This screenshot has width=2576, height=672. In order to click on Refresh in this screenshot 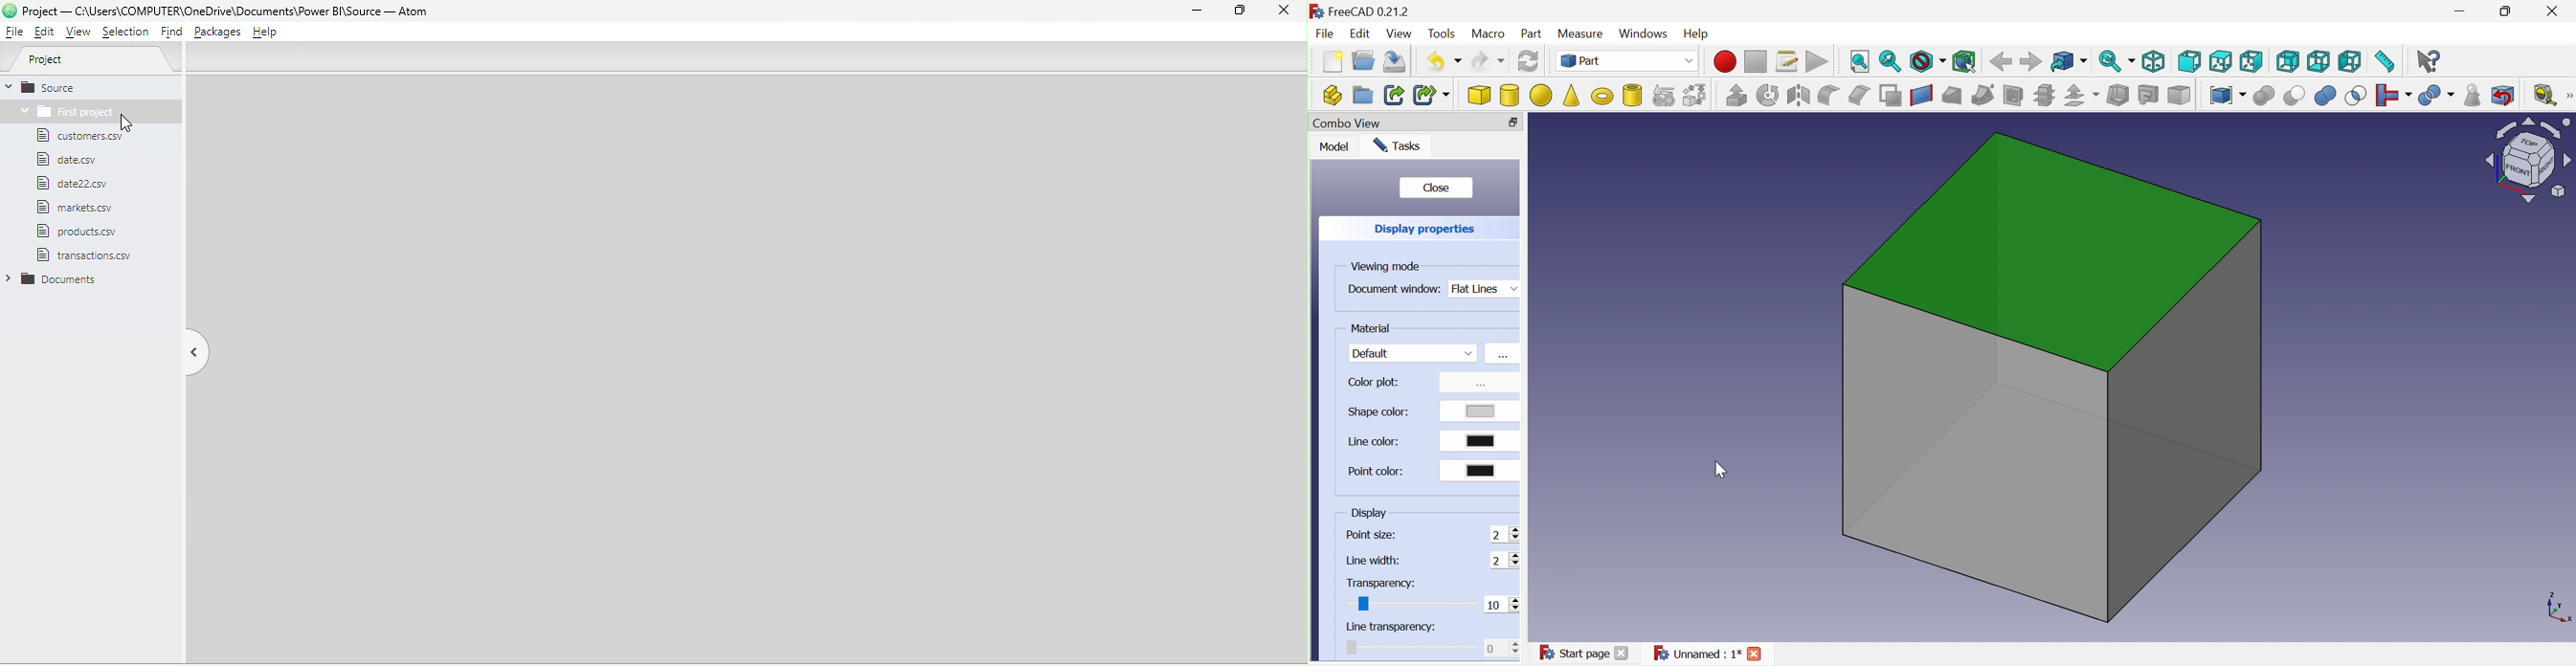, I will do `click(1528, 61)`.